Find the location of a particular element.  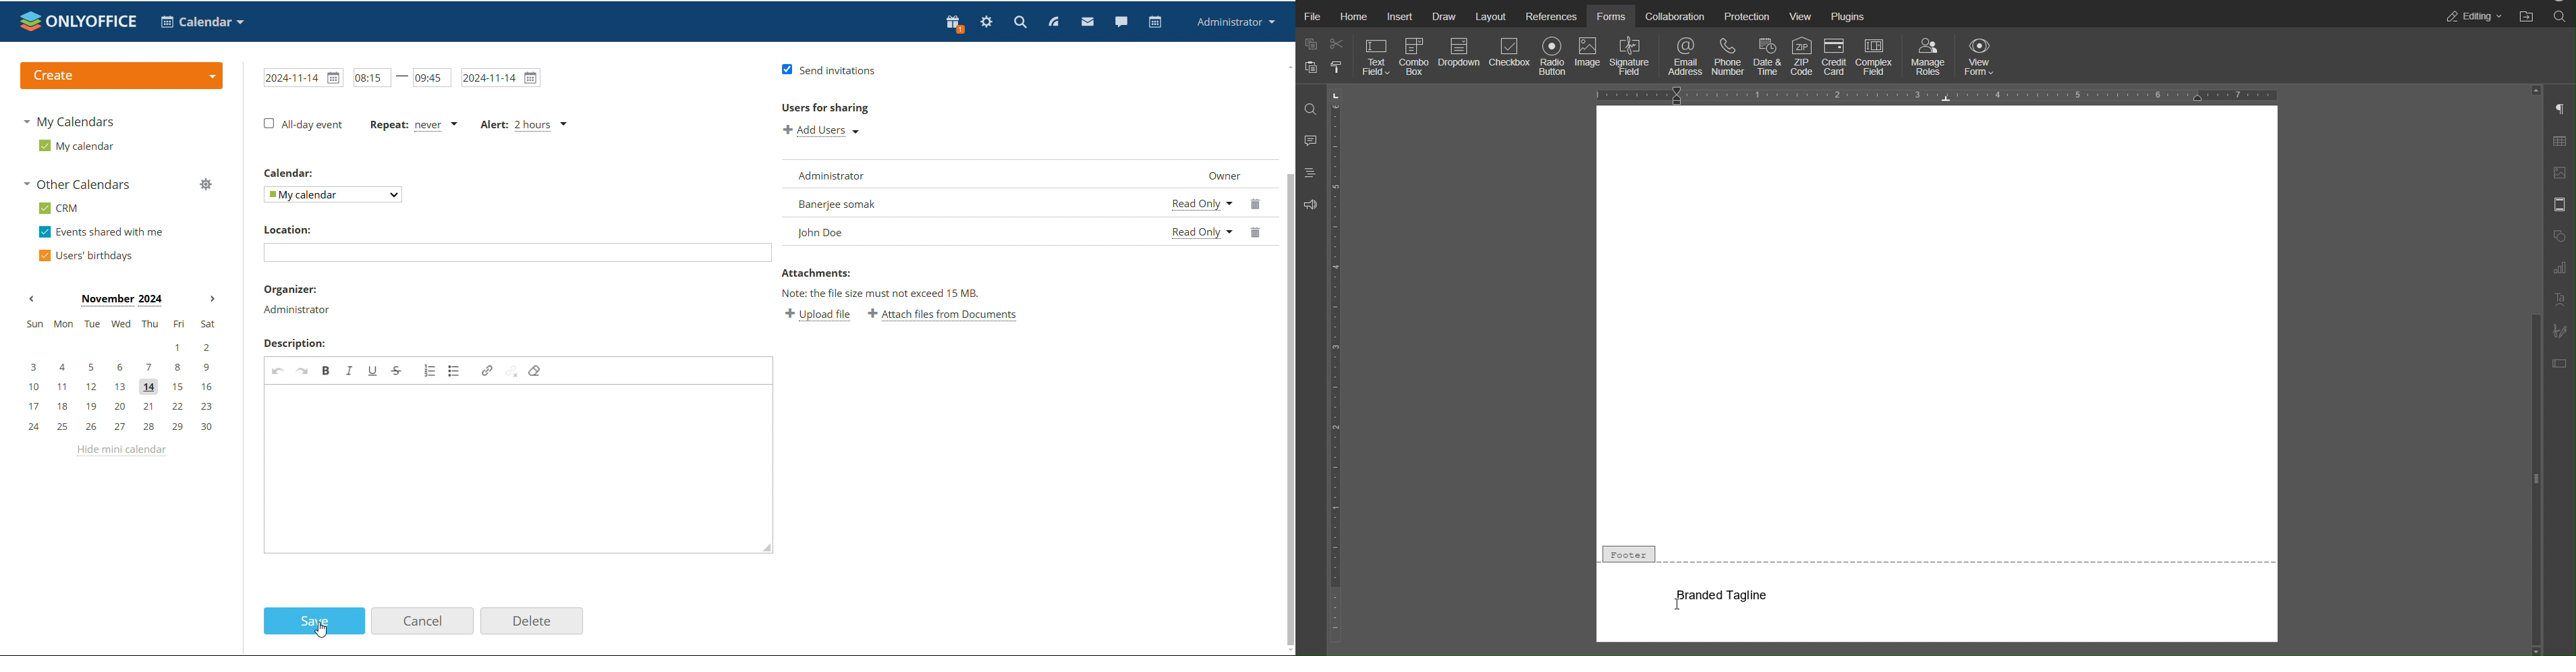

Table Settings is located at coordinates (2561, 143).